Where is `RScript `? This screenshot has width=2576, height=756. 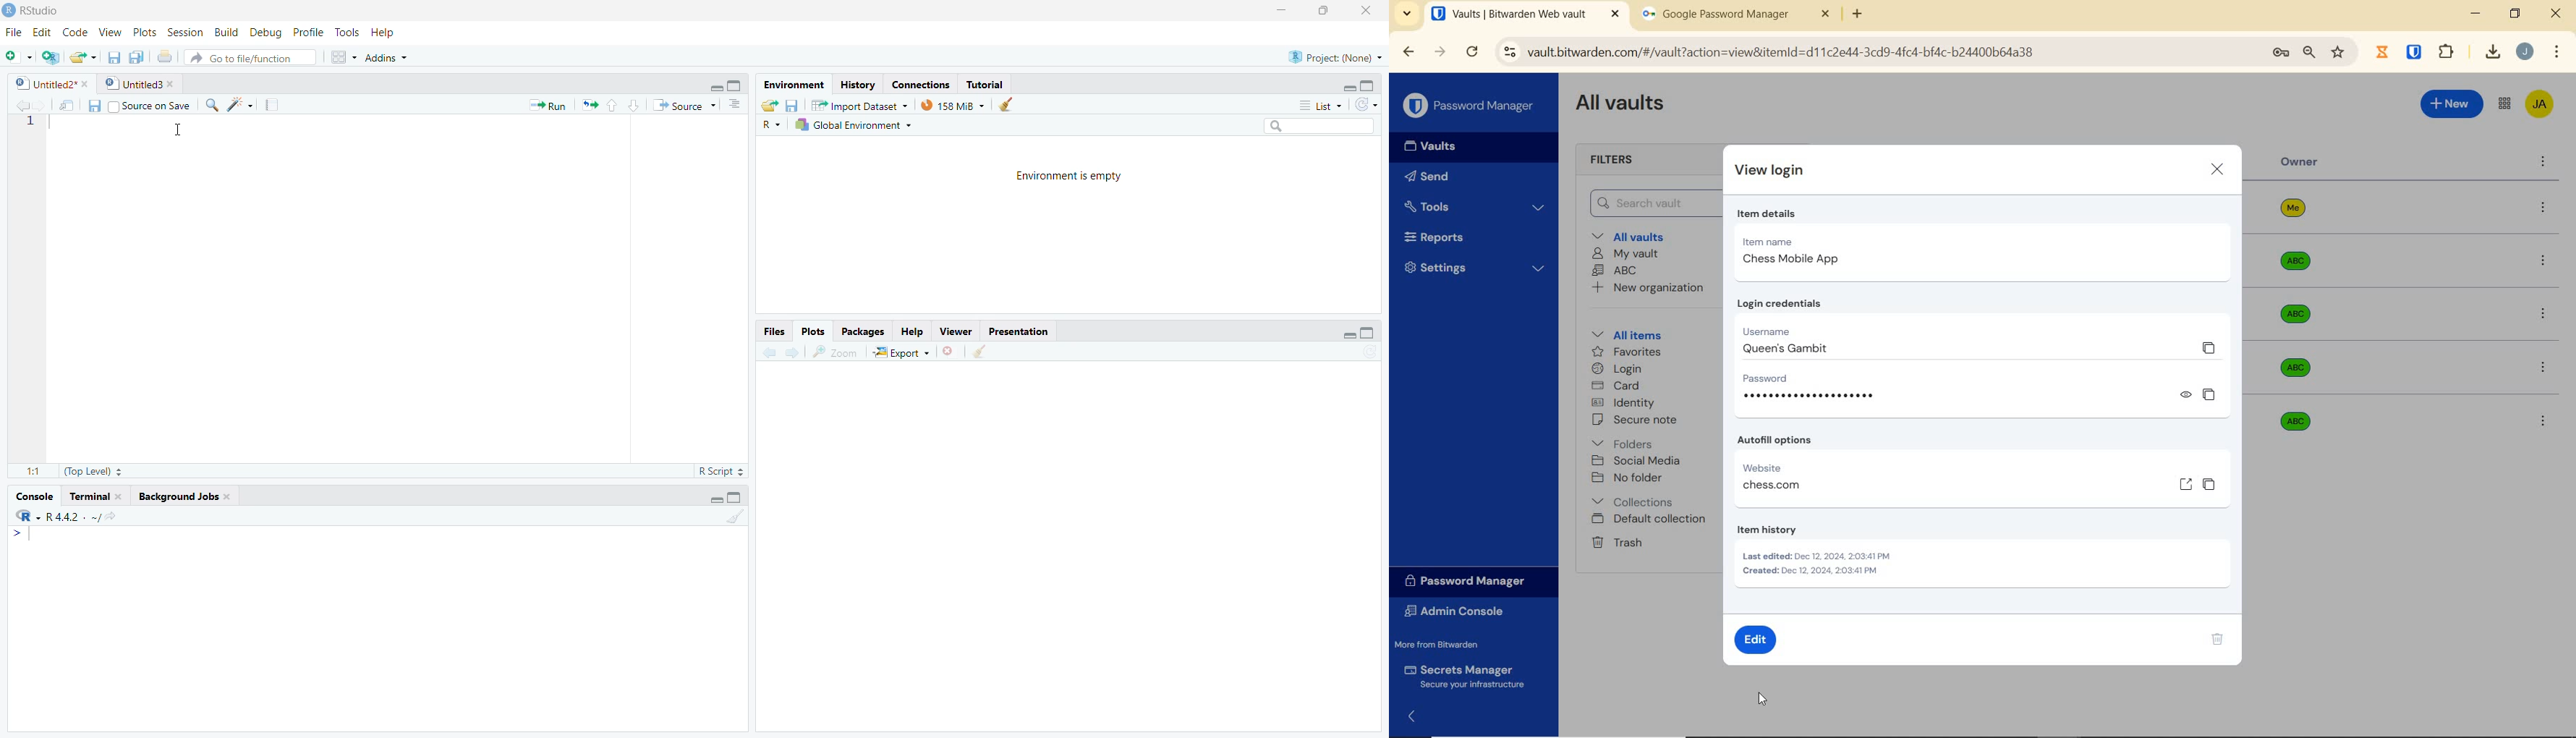 RScript  is located at coordinates (719, 469).